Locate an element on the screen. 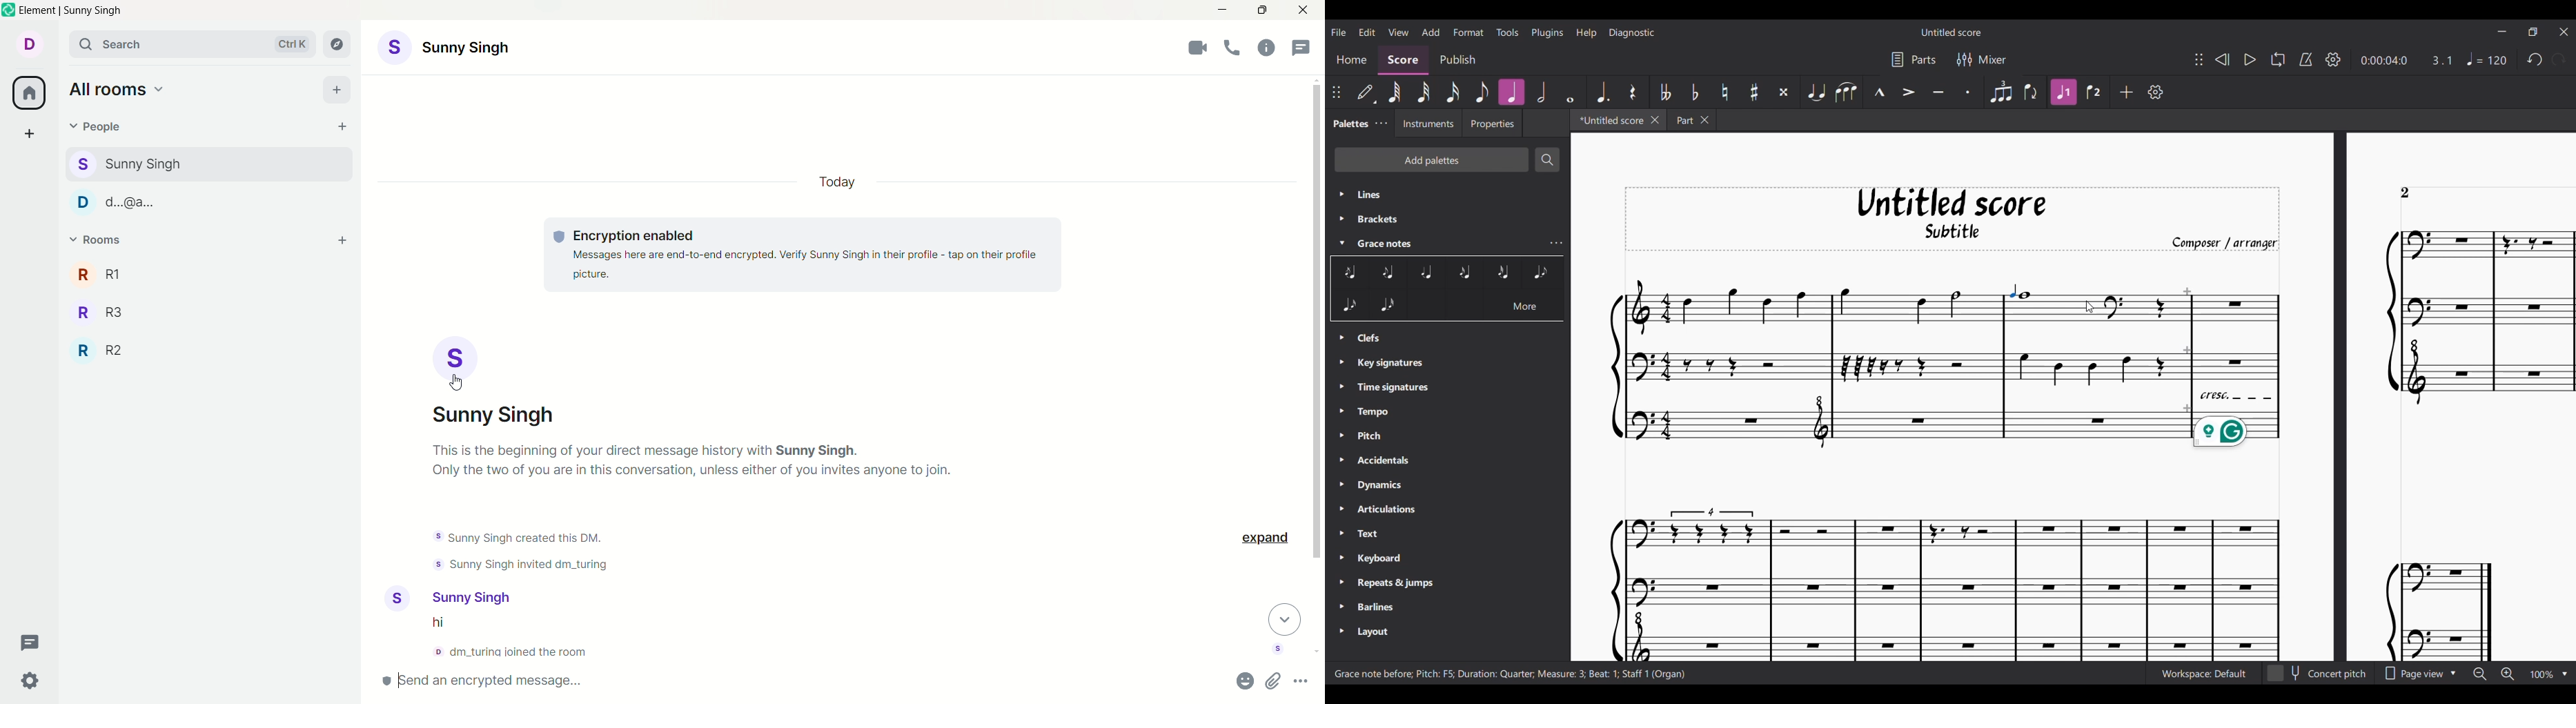 The width and height of the screenshot is (2576, 728). Close interface is located at coordinates (2564, 32).